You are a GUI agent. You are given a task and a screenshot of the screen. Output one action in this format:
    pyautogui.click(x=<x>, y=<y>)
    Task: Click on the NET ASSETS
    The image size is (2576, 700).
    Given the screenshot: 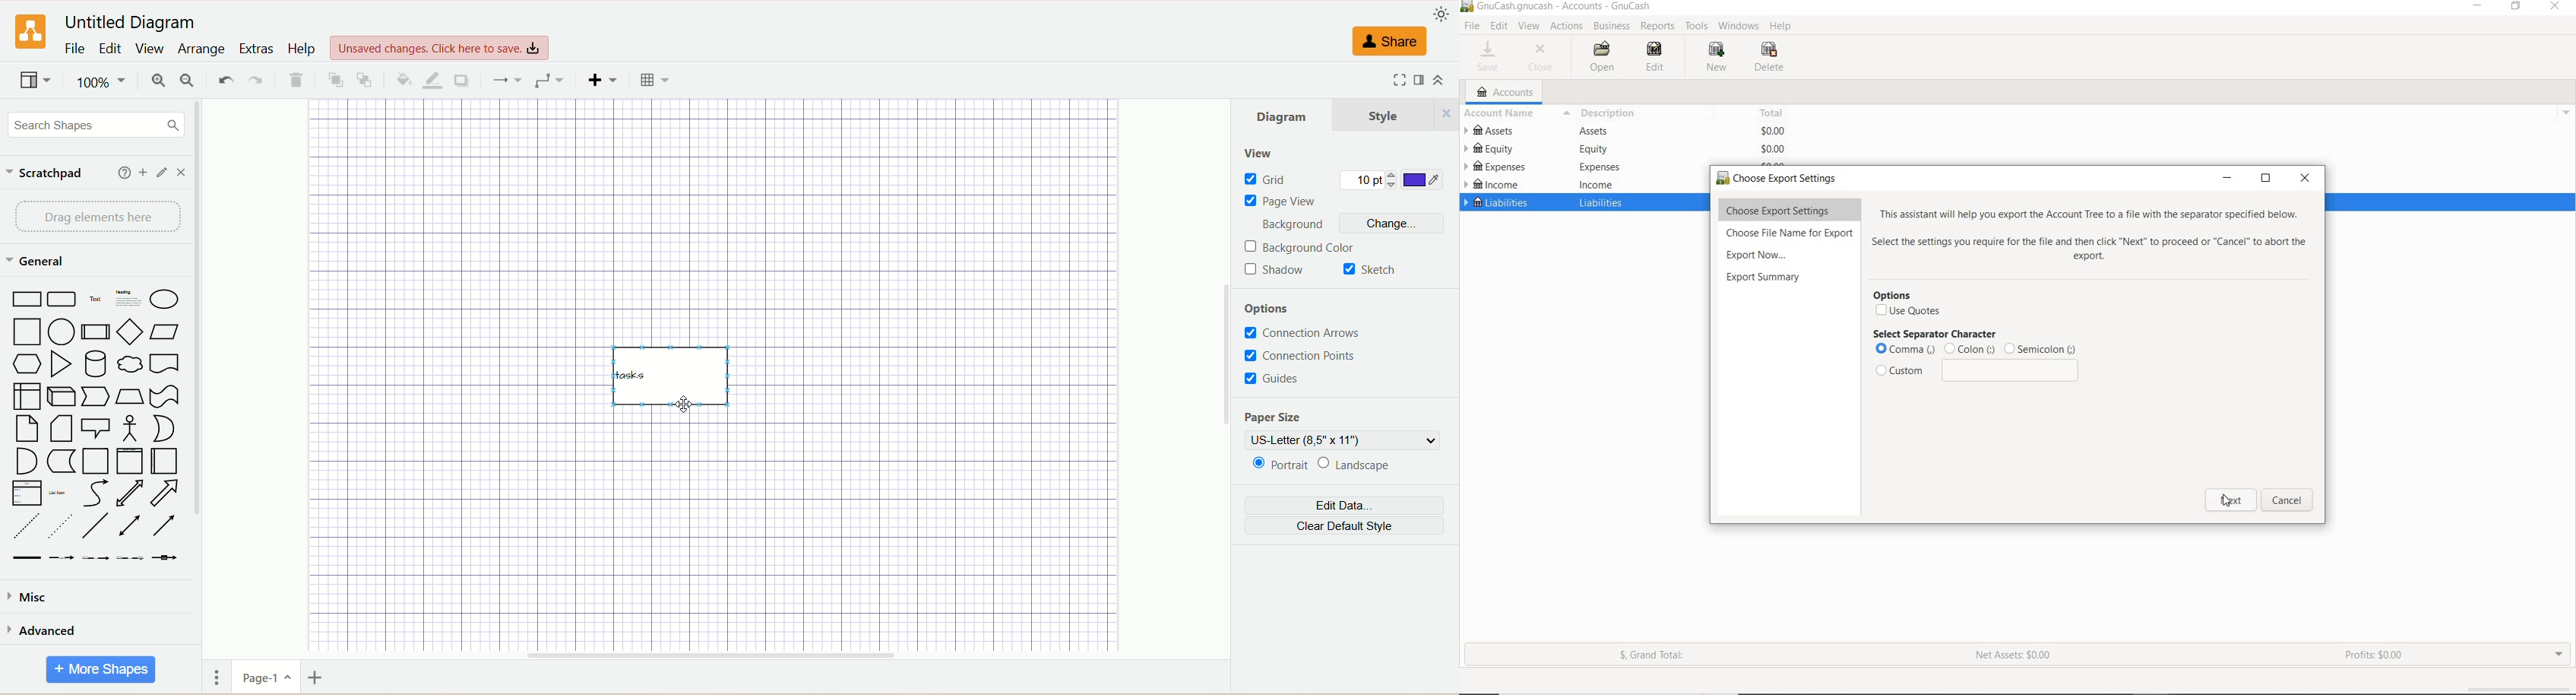 What is the action you would take?
    pyautogui.click(x=2016, y=657)
    